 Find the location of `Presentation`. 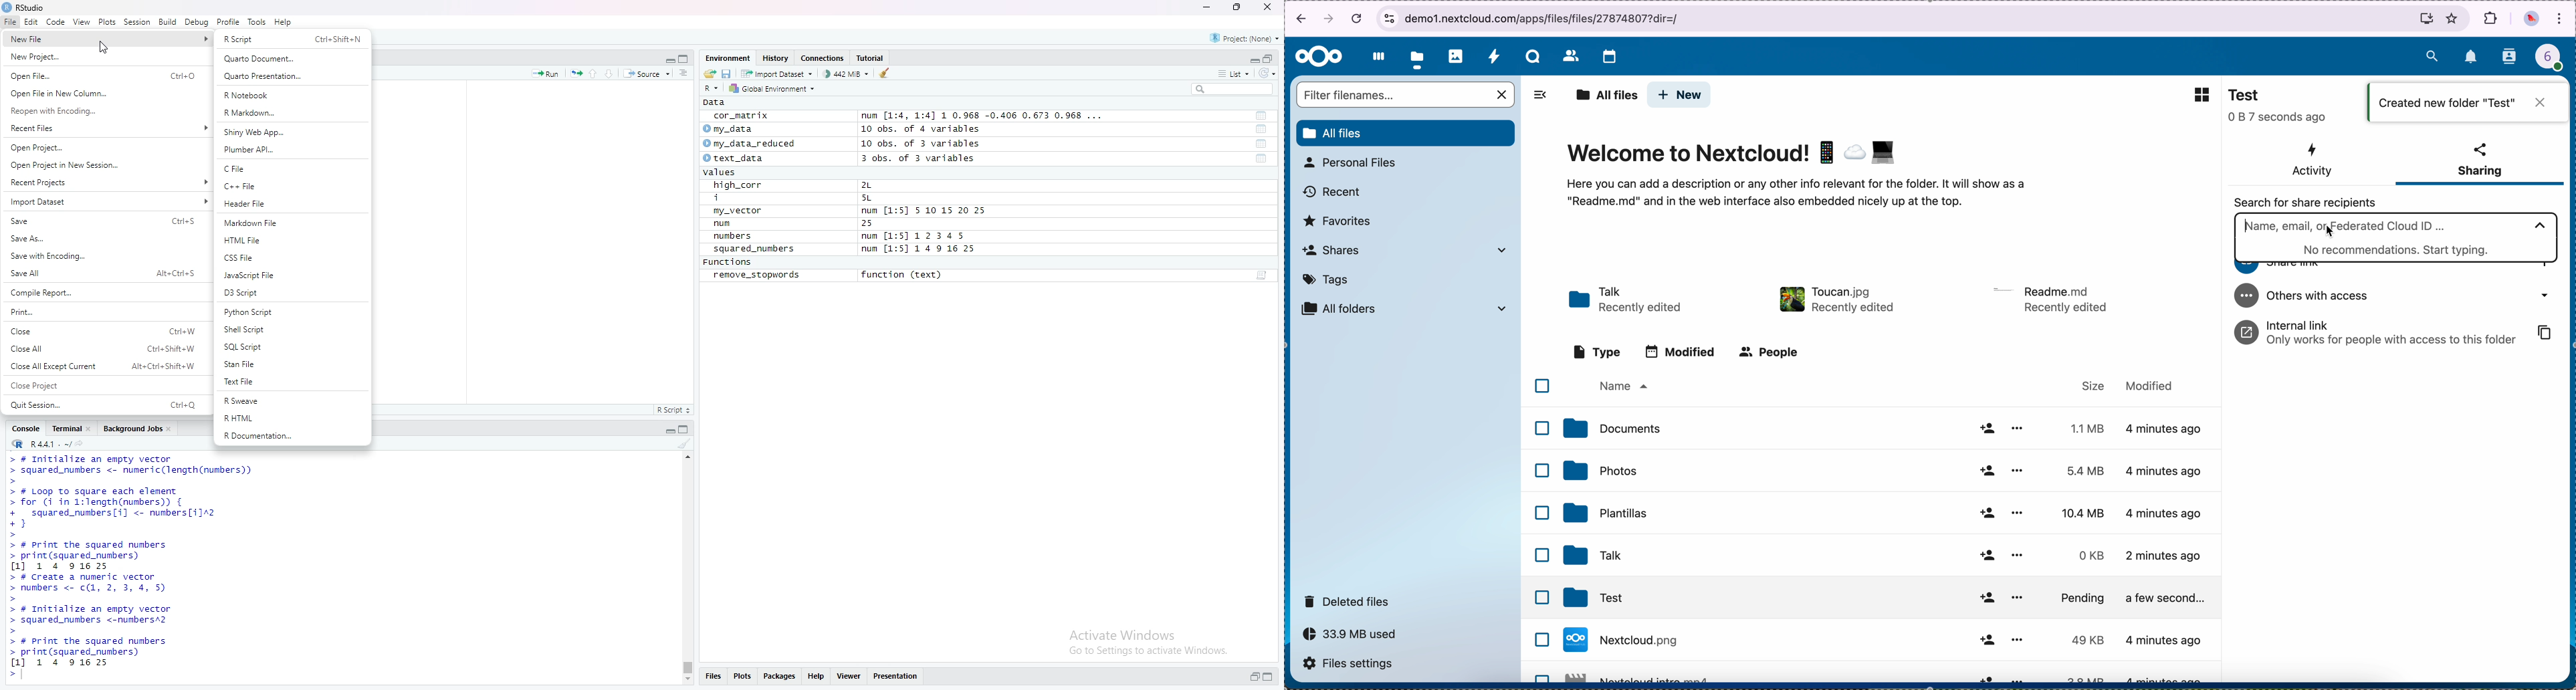

Presentation is located at coordinates (895, 677).